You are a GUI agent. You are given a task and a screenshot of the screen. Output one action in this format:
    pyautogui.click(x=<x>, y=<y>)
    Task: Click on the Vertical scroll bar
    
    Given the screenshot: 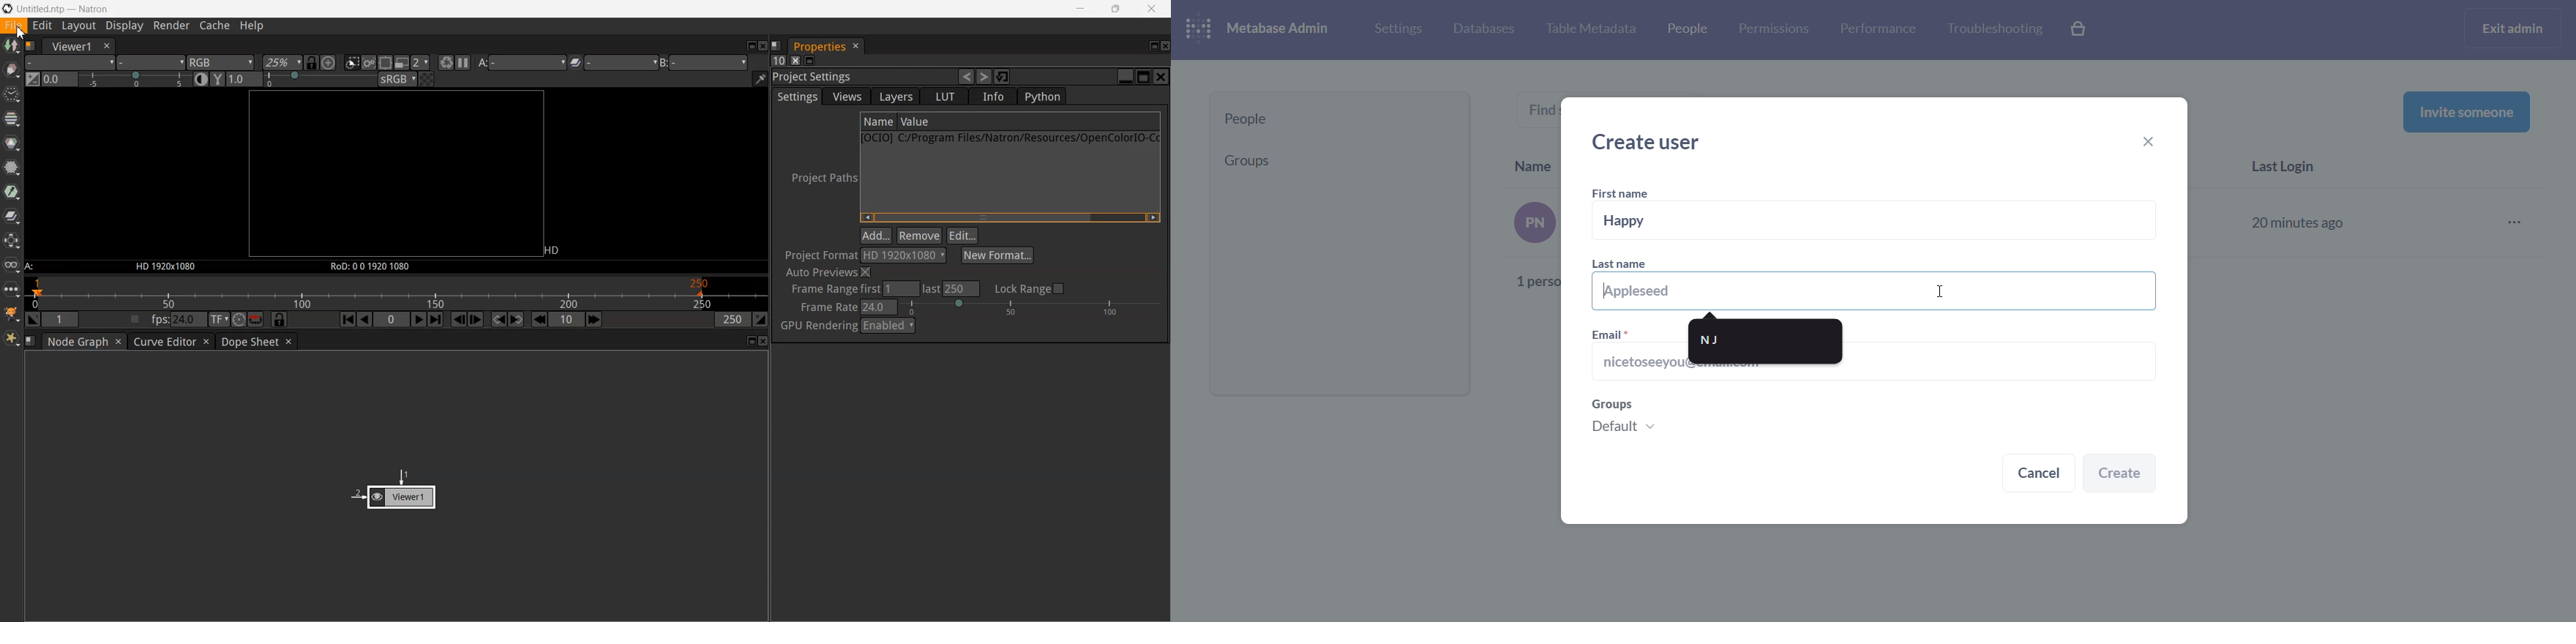 What is the action you would take?
    pyautogui.click(x=1009, y=217)
    